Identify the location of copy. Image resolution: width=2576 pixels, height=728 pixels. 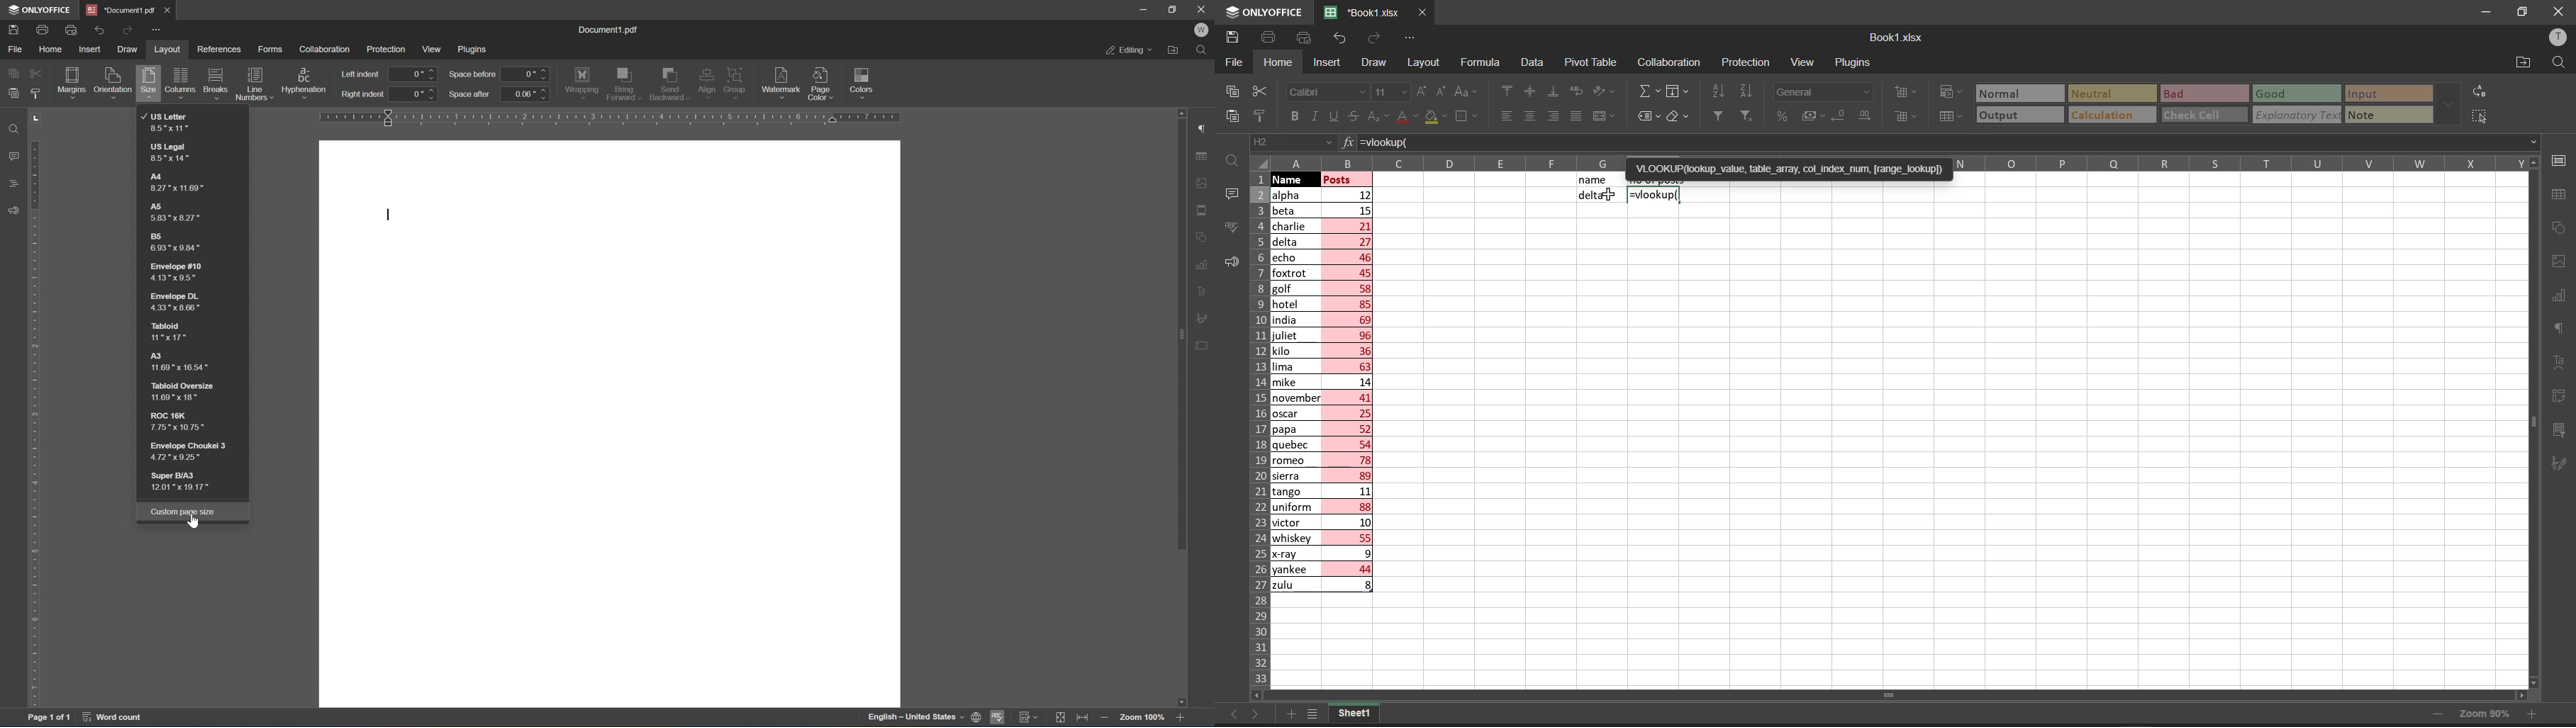
(1229, 91).